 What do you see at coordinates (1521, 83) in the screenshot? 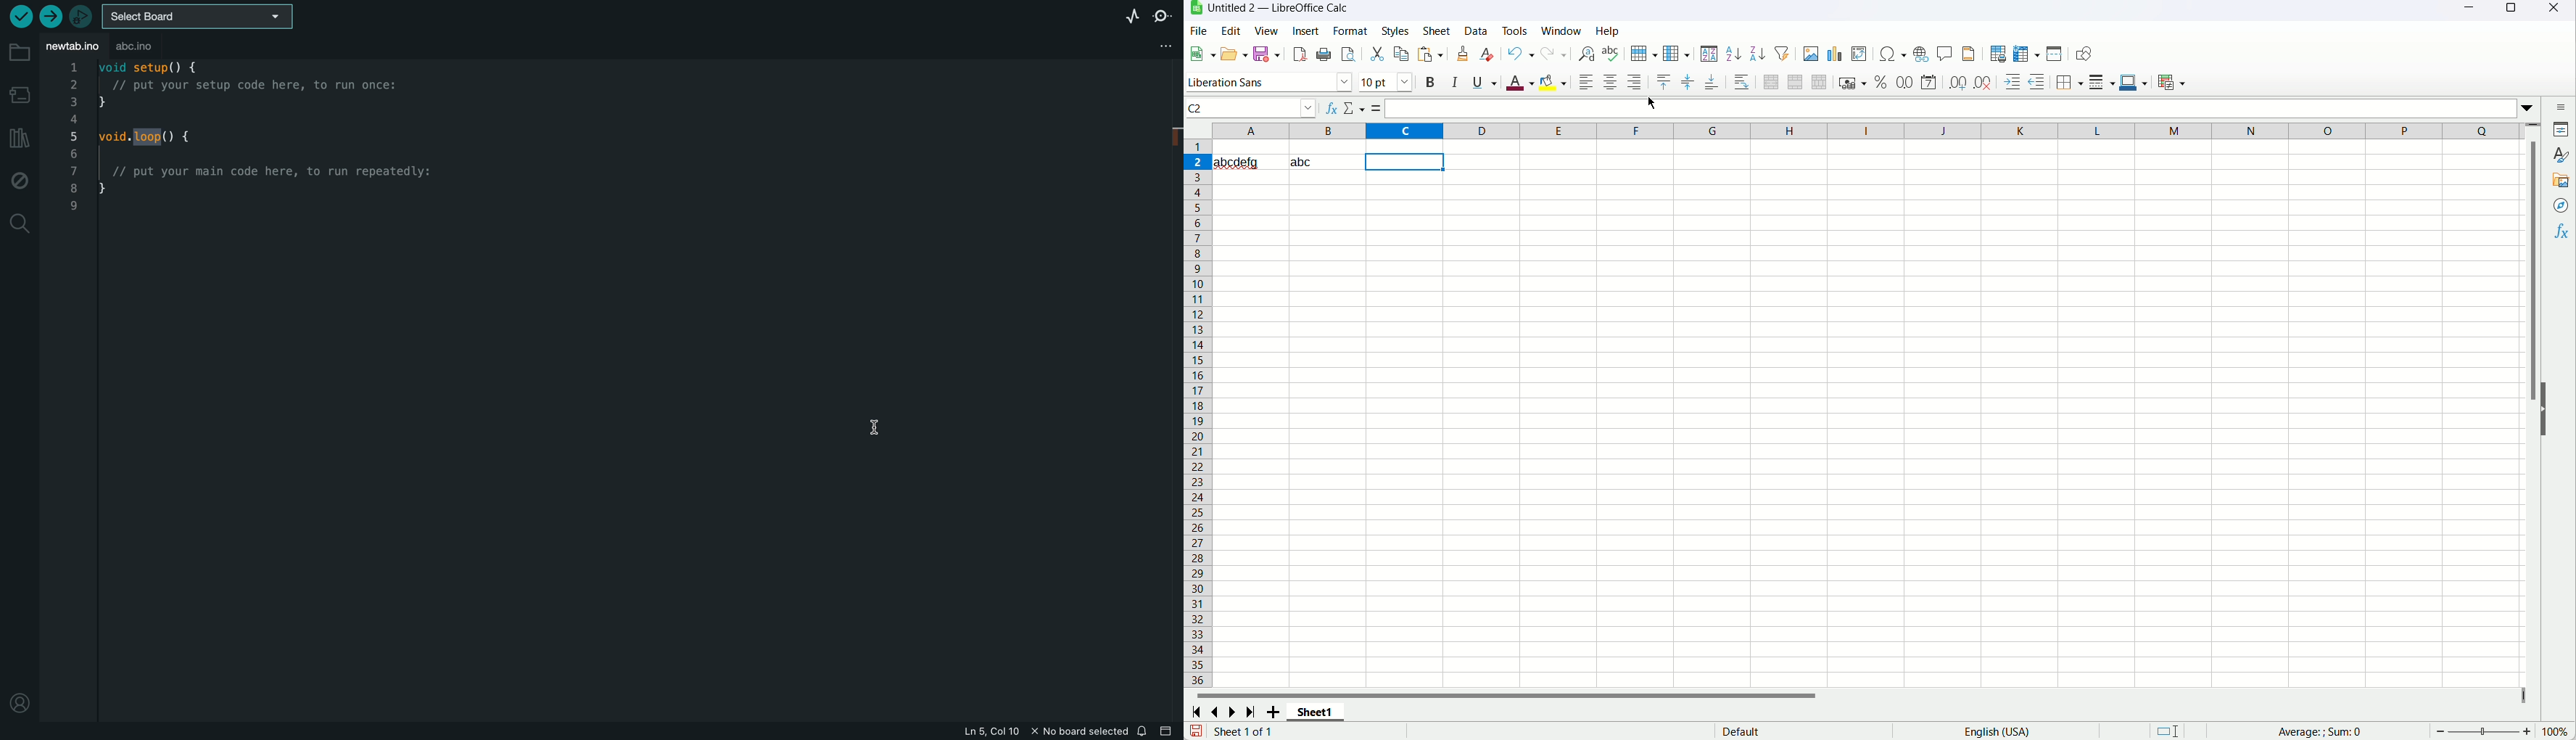
I see `font color` at bounding box center [1521, 83].